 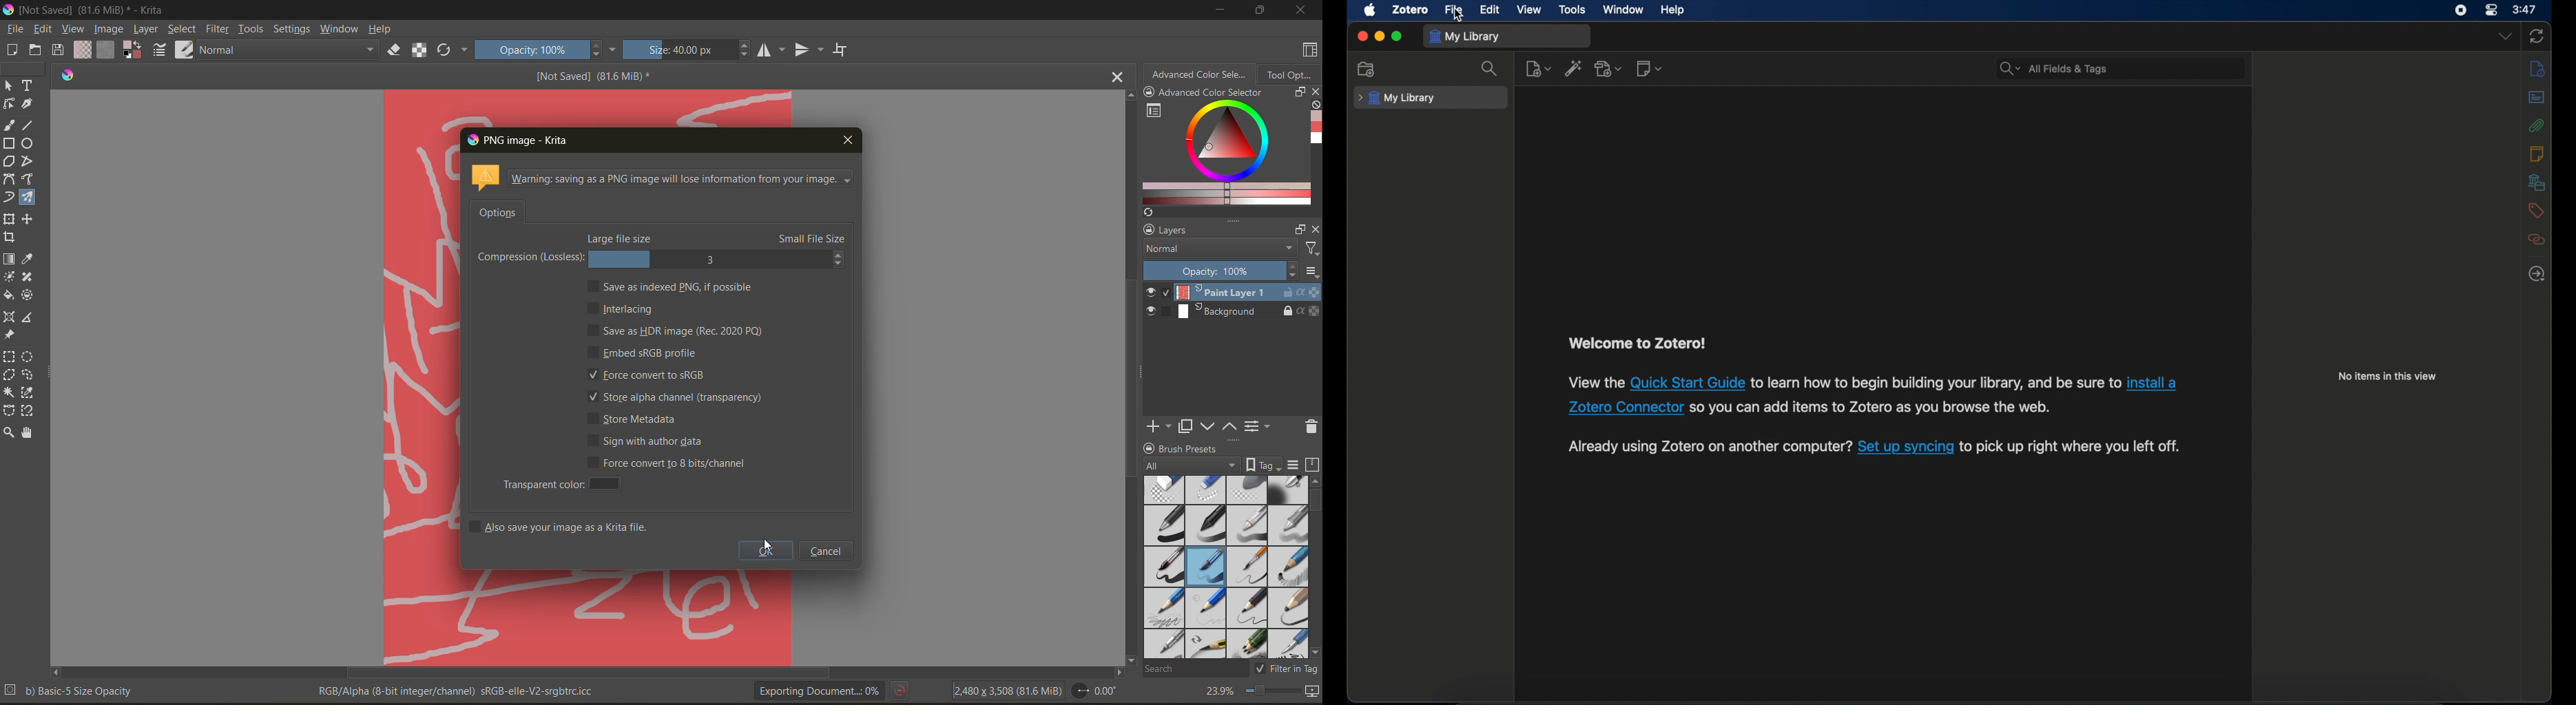 What do you see at coordinates (1594, 381) in the screenshot?
I see `installation instruction` at bounding box center [1594, 381].